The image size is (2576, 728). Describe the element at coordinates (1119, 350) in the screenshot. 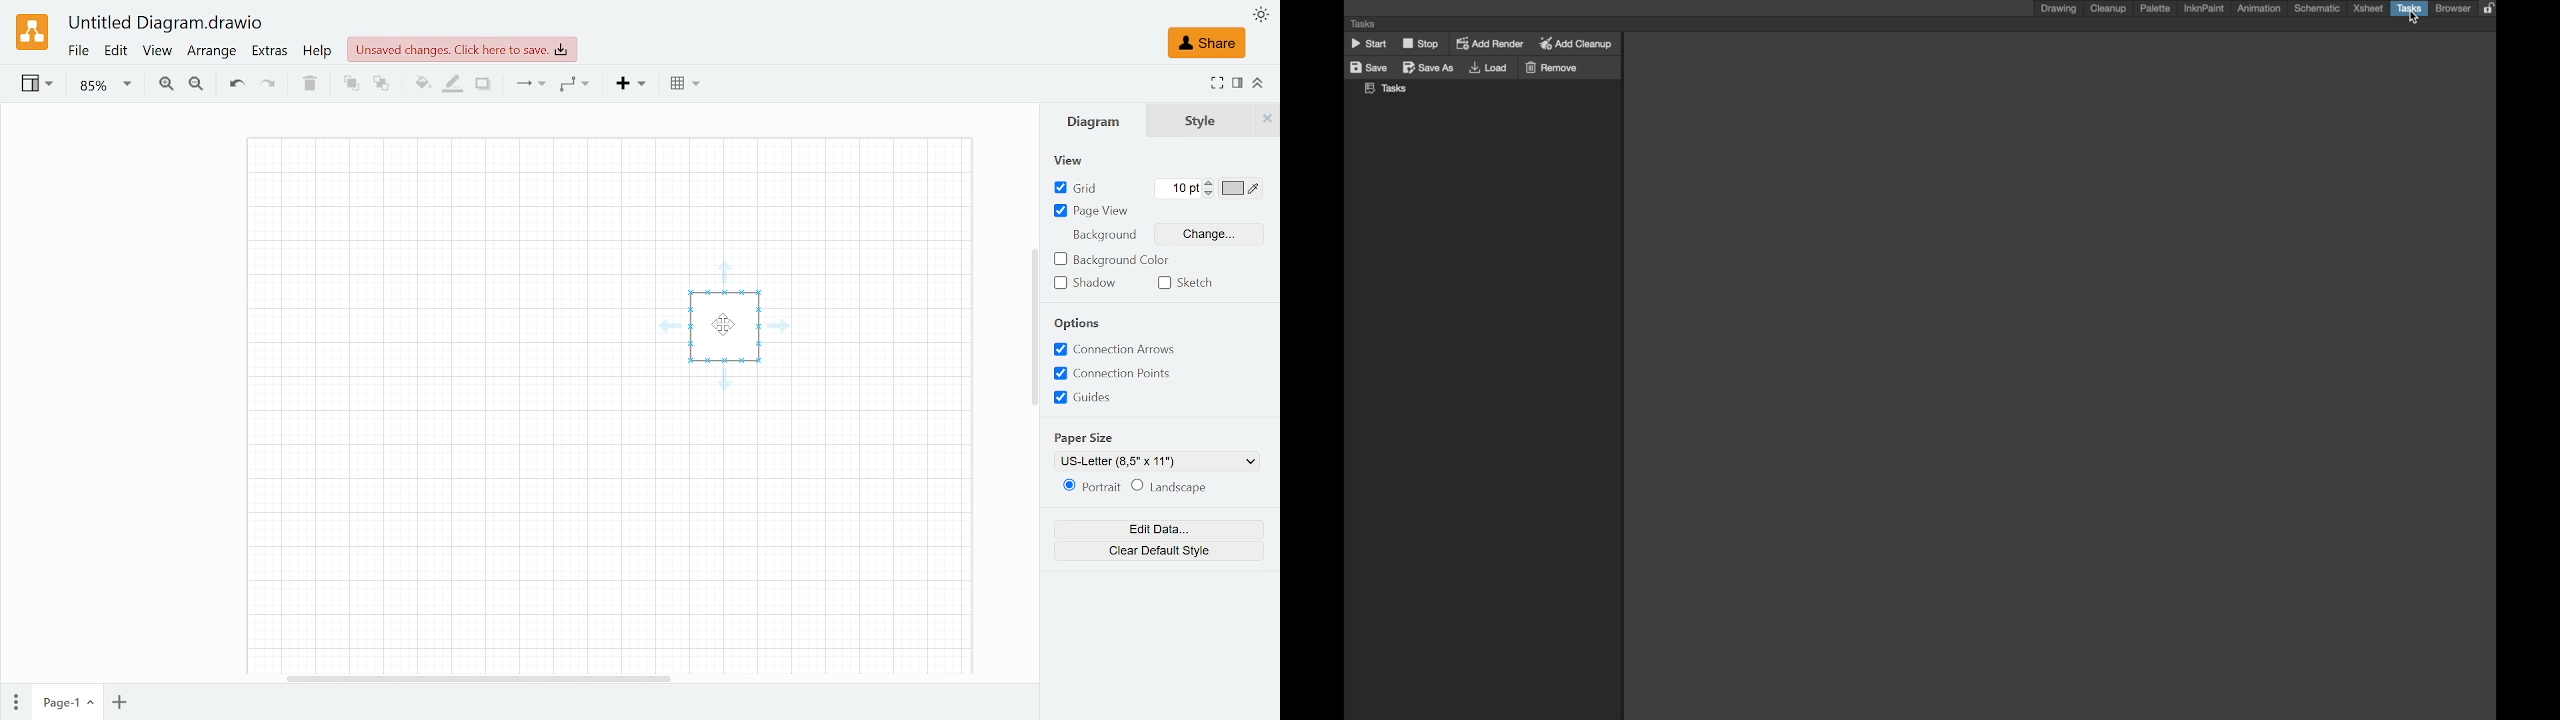

I see `Connection arrows` at that location.